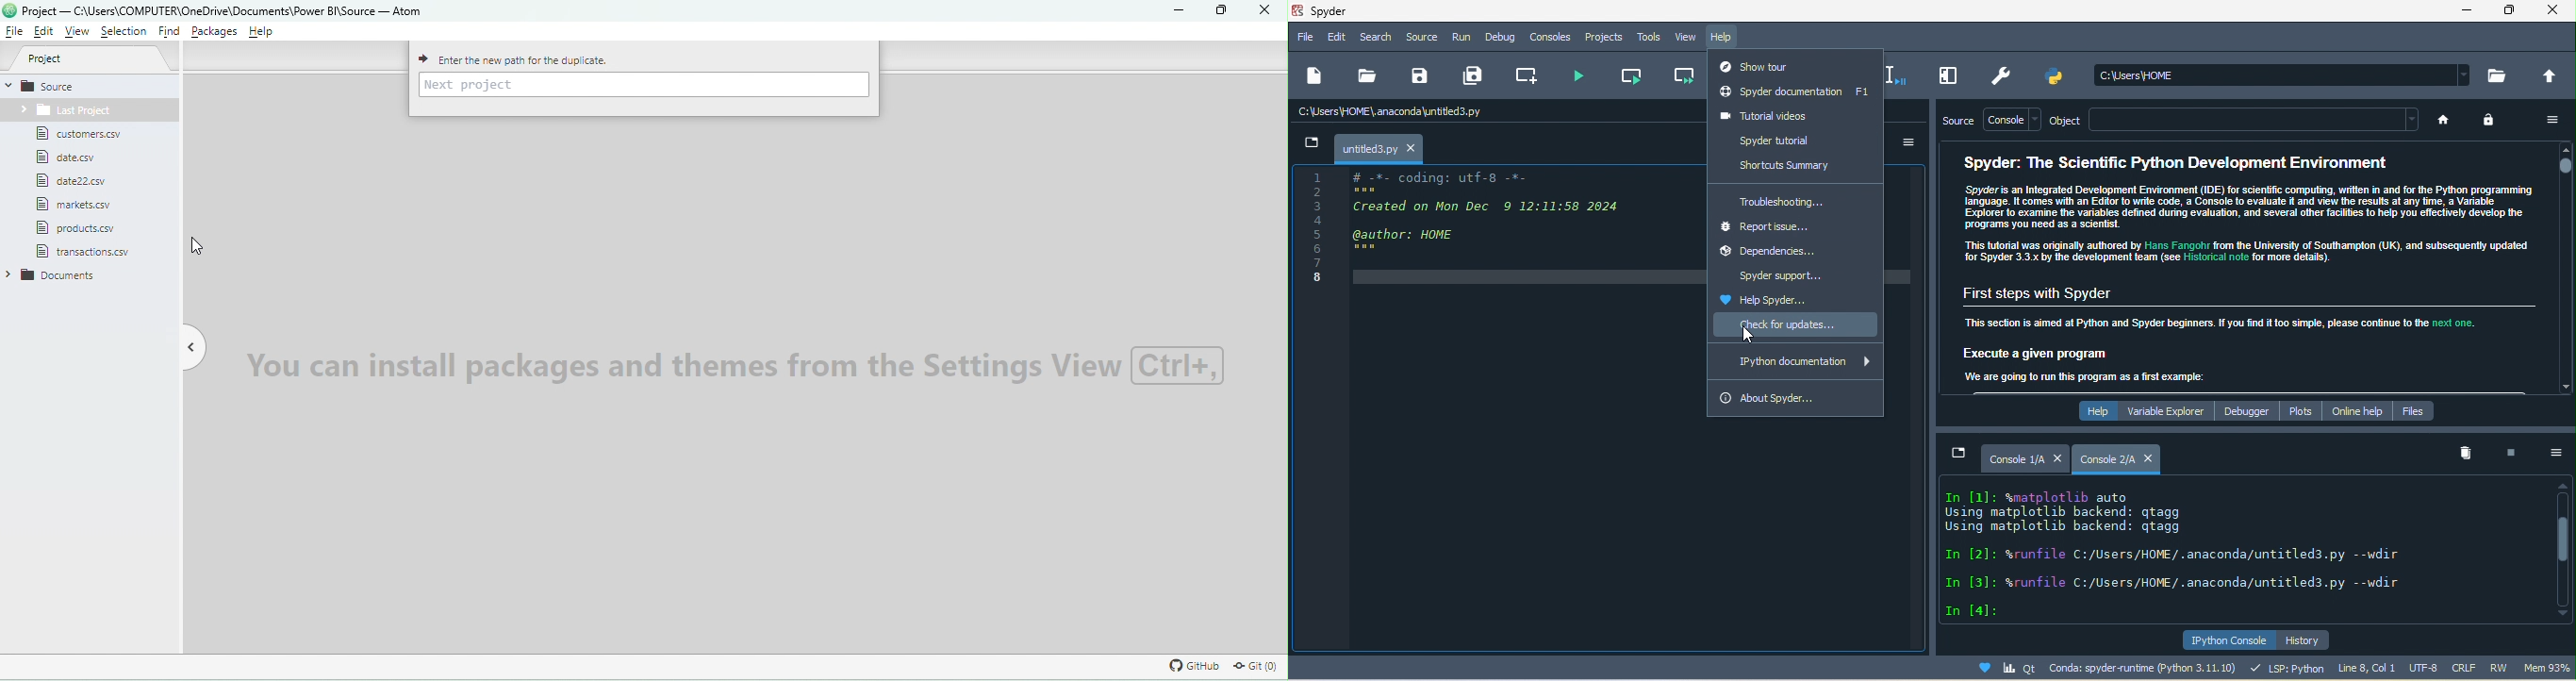 Image resolution: width=2576 pixels, height=700 pixels. Describe the element at coordinates (1342, 9) in the screenshot. I see `title` at that location.